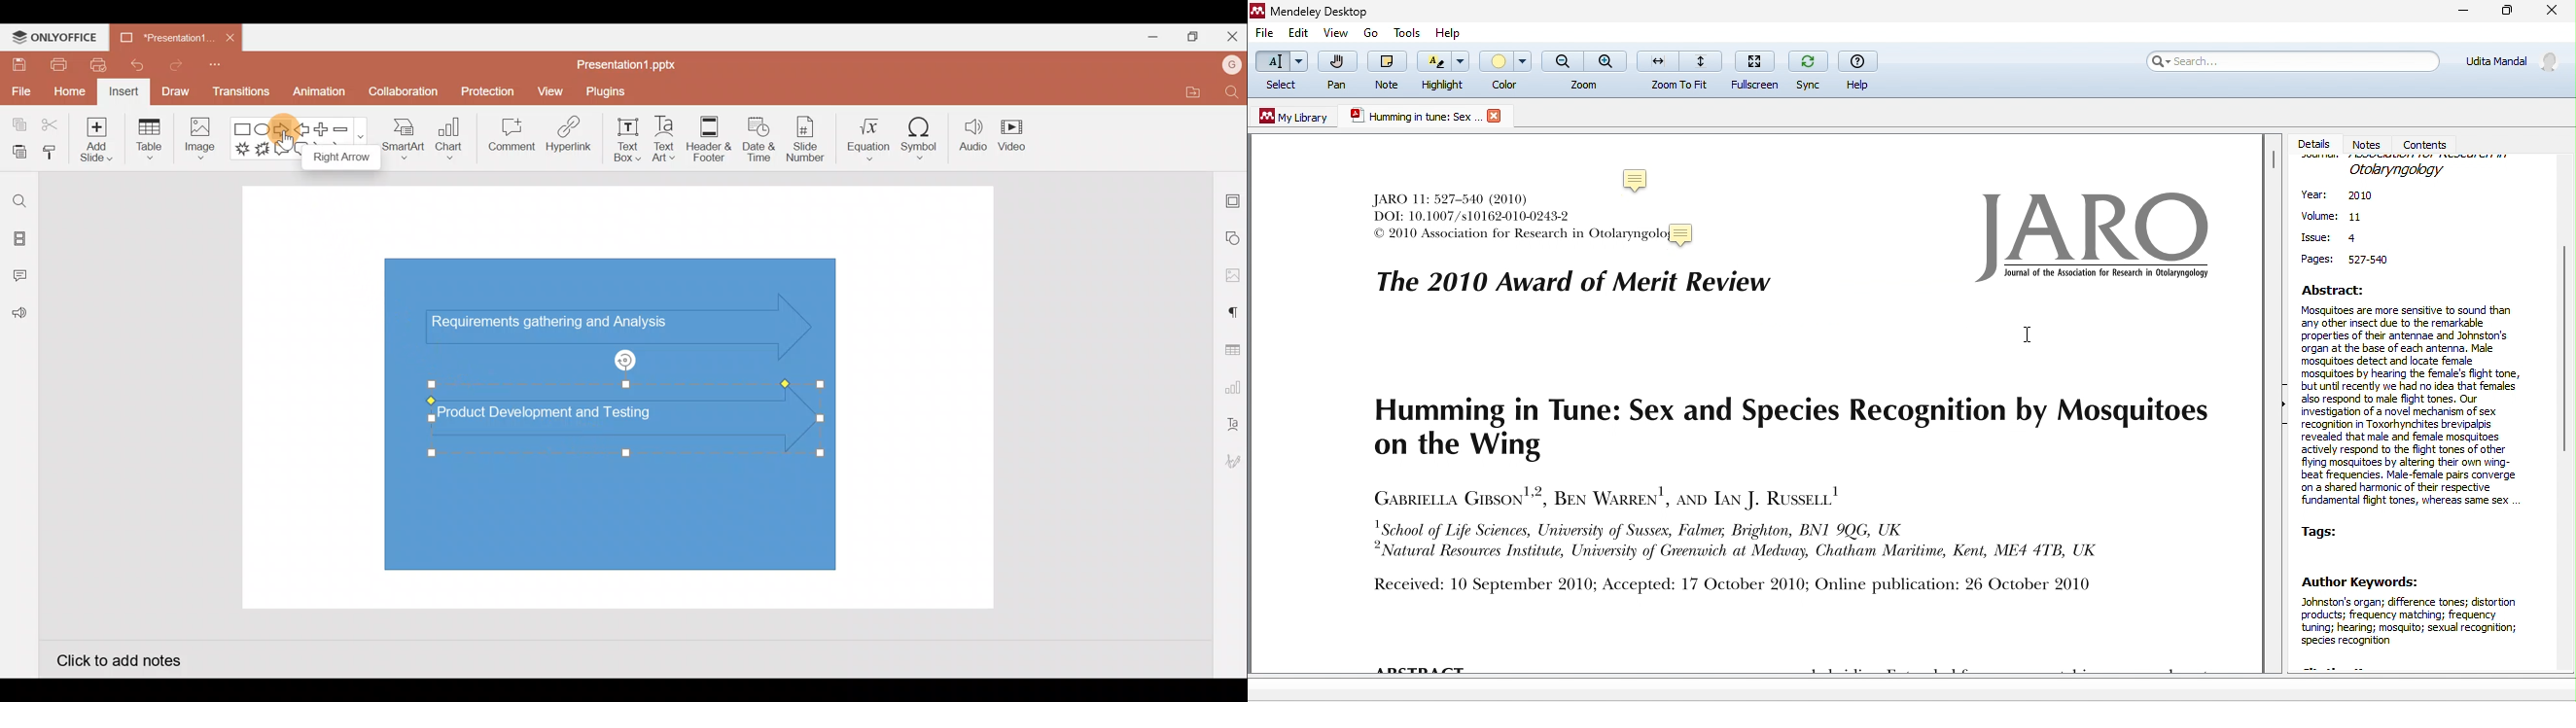 This screenshot has height=728, width=2576. Describe the element at coordinates (402, 97) in the screenshot. I see `Collaboration` at that location.